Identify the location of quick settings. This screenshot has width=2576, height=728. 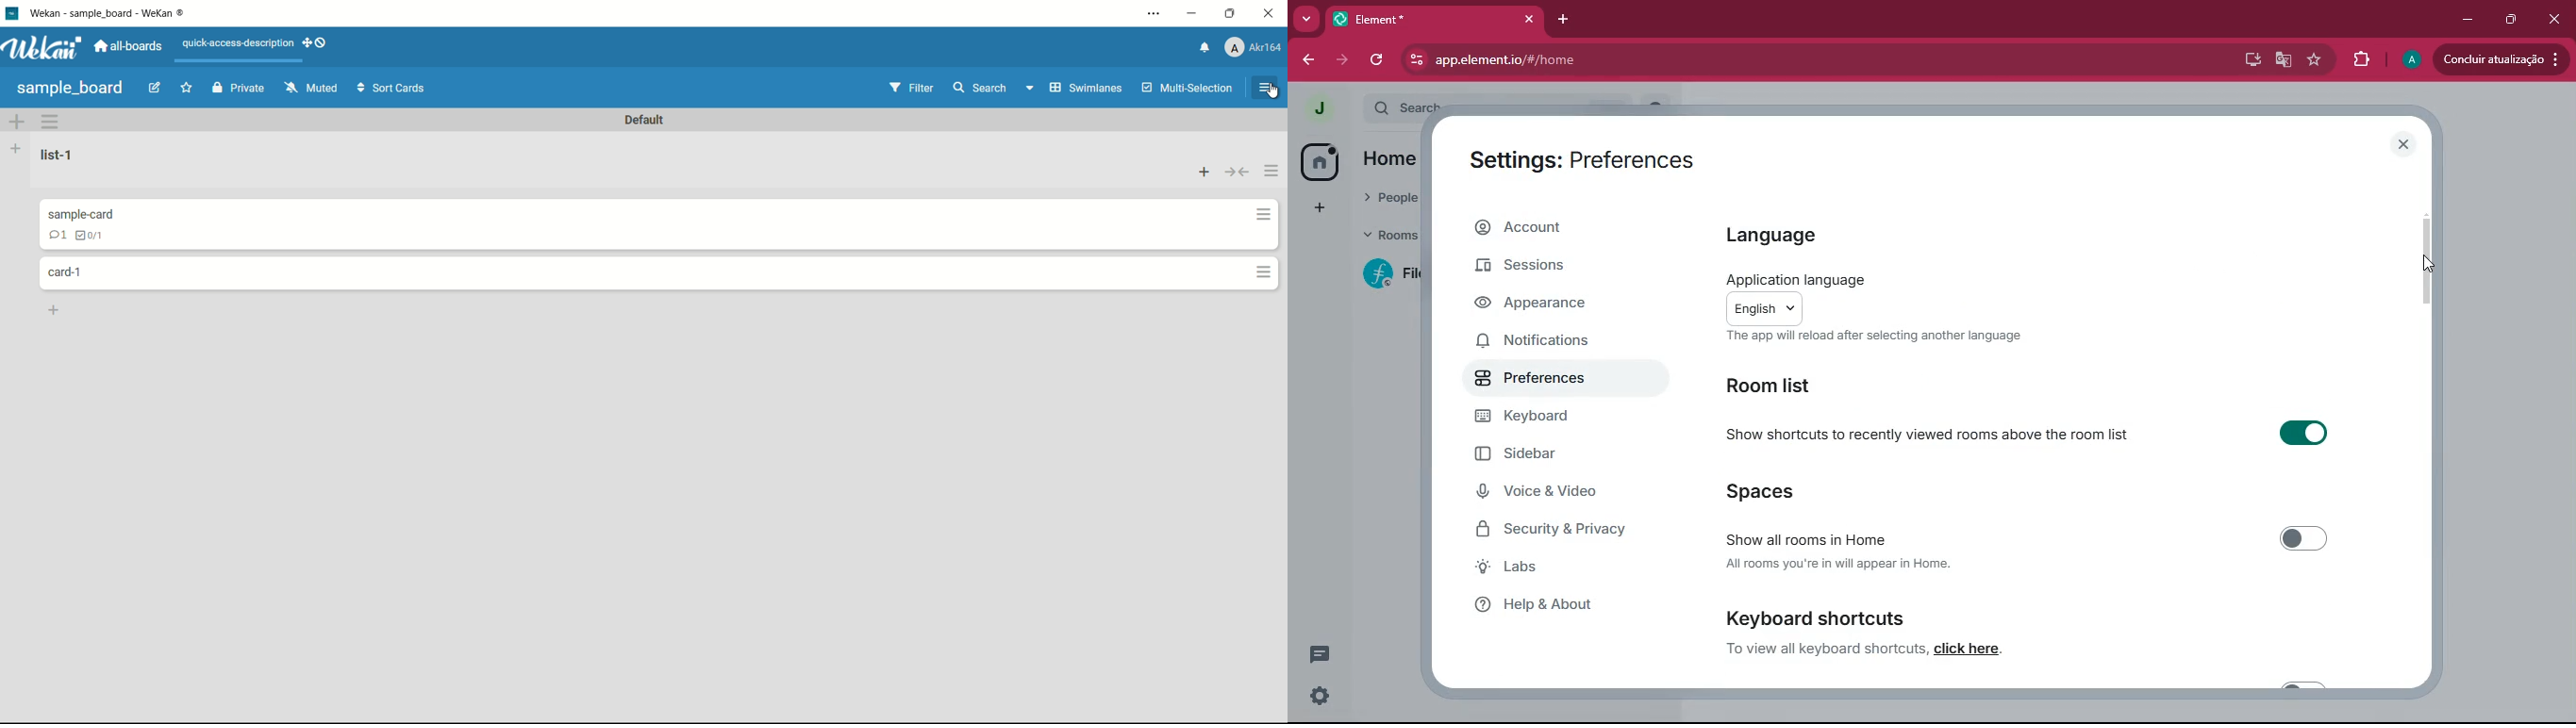
(1320, 695).